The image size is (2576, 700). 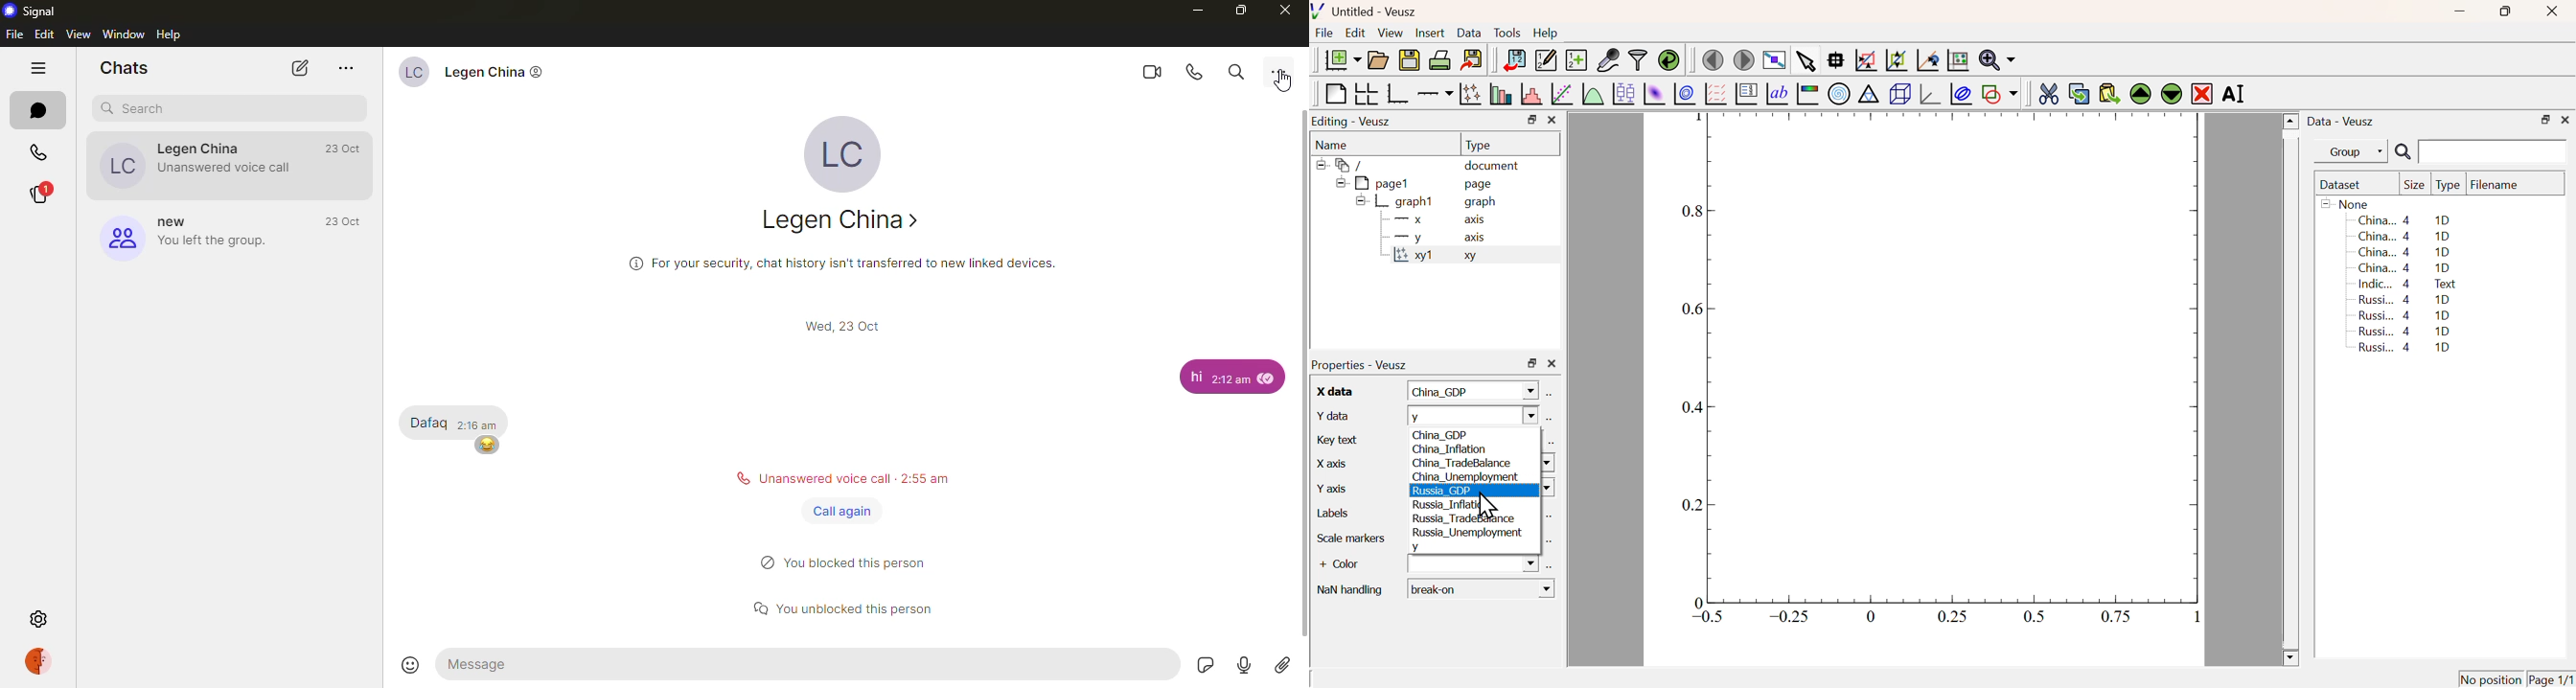 I want to click on Cut, so click(x=2049, y=92).